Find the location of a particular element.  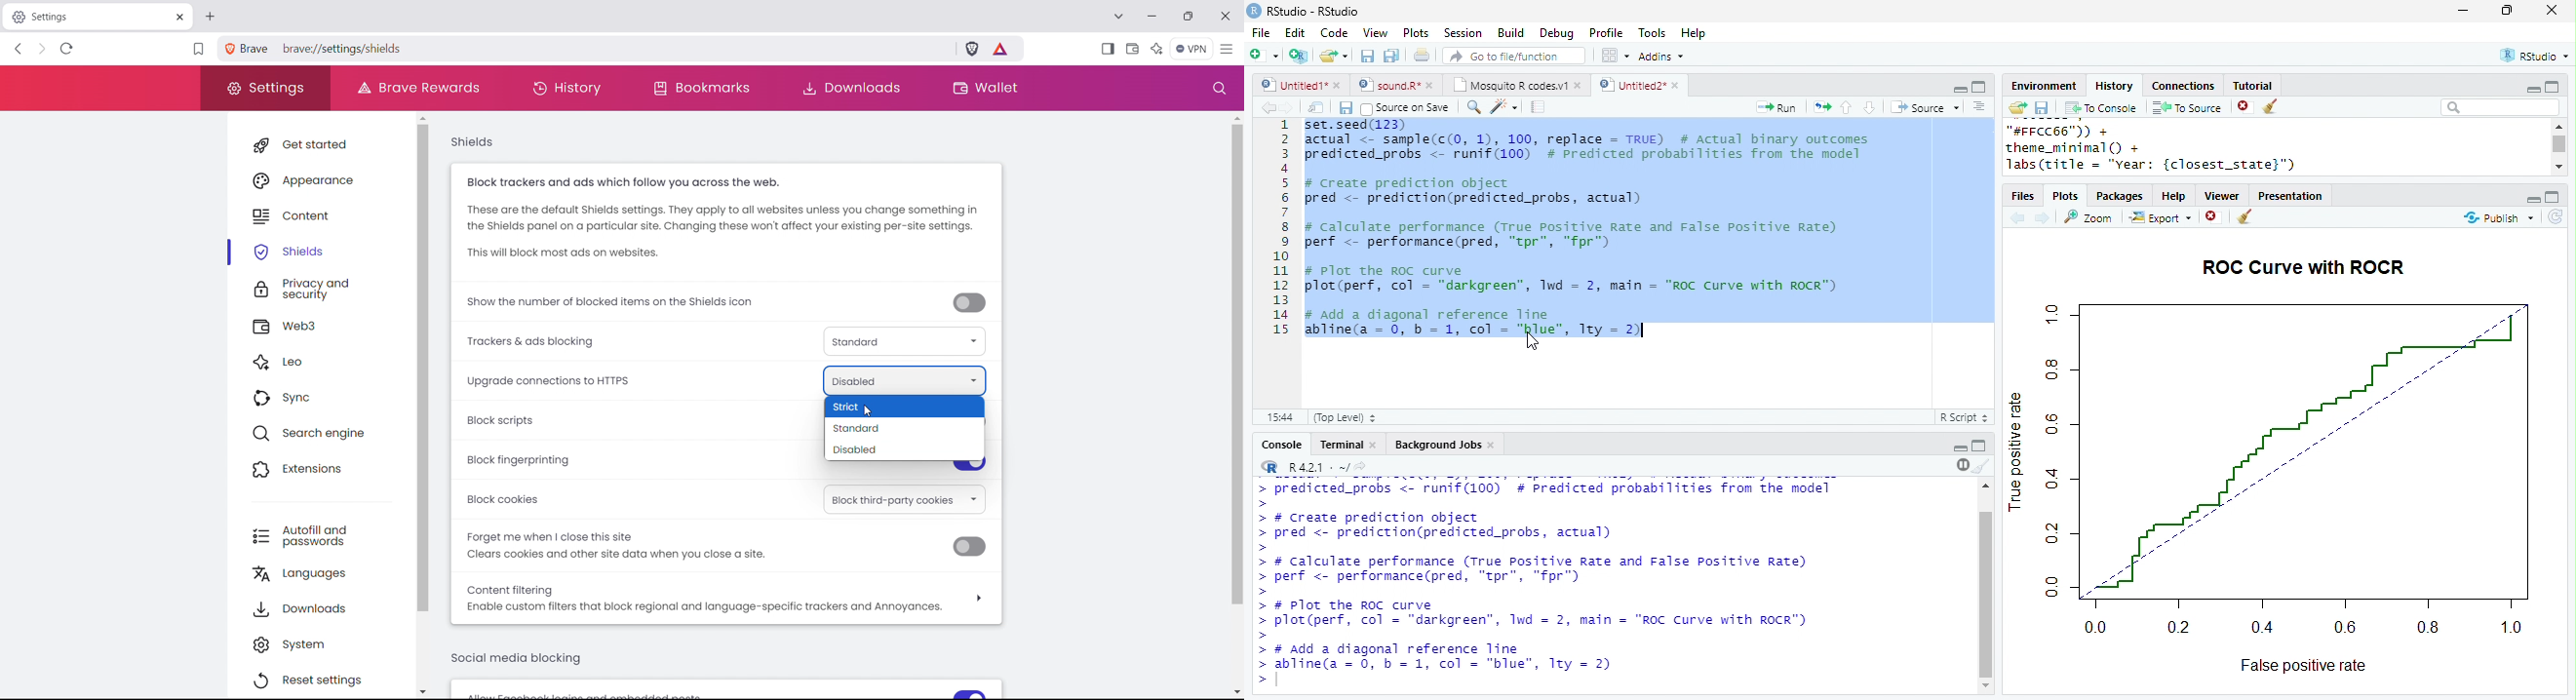

close is located at coordinates (1375, 446).